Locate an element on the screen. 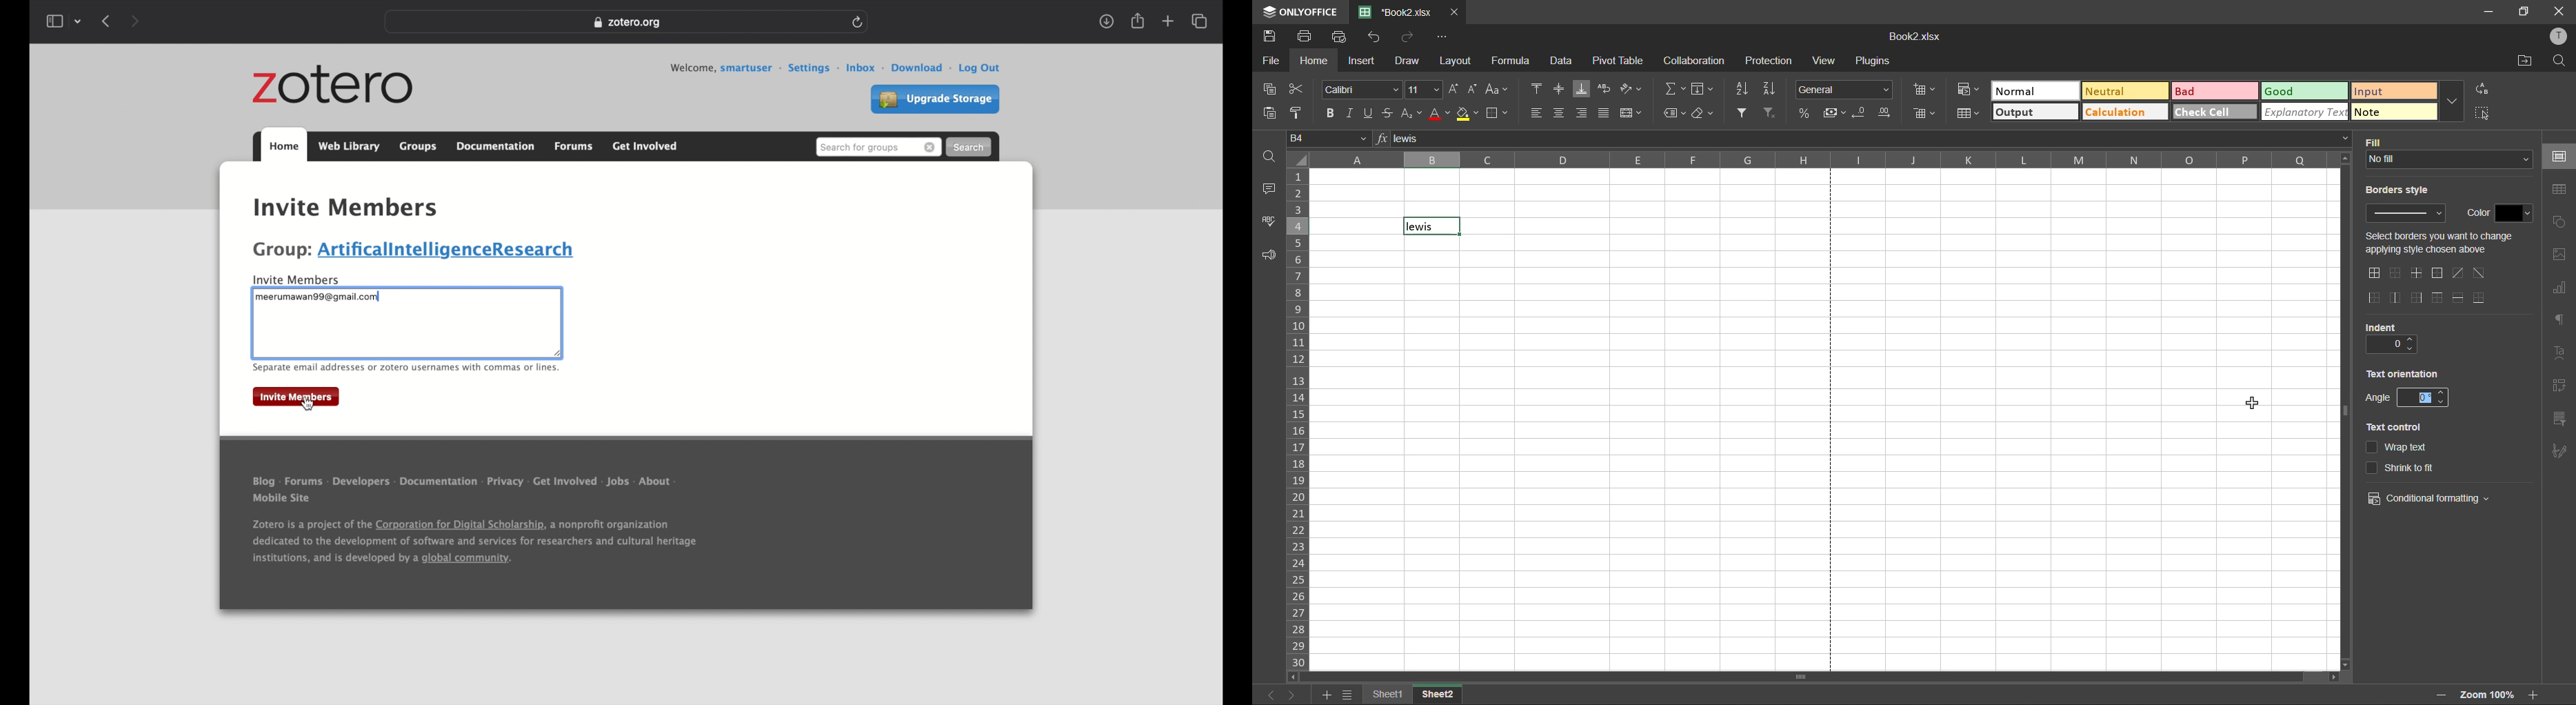  highlighted text boundary is located at coordinates (255, 330).